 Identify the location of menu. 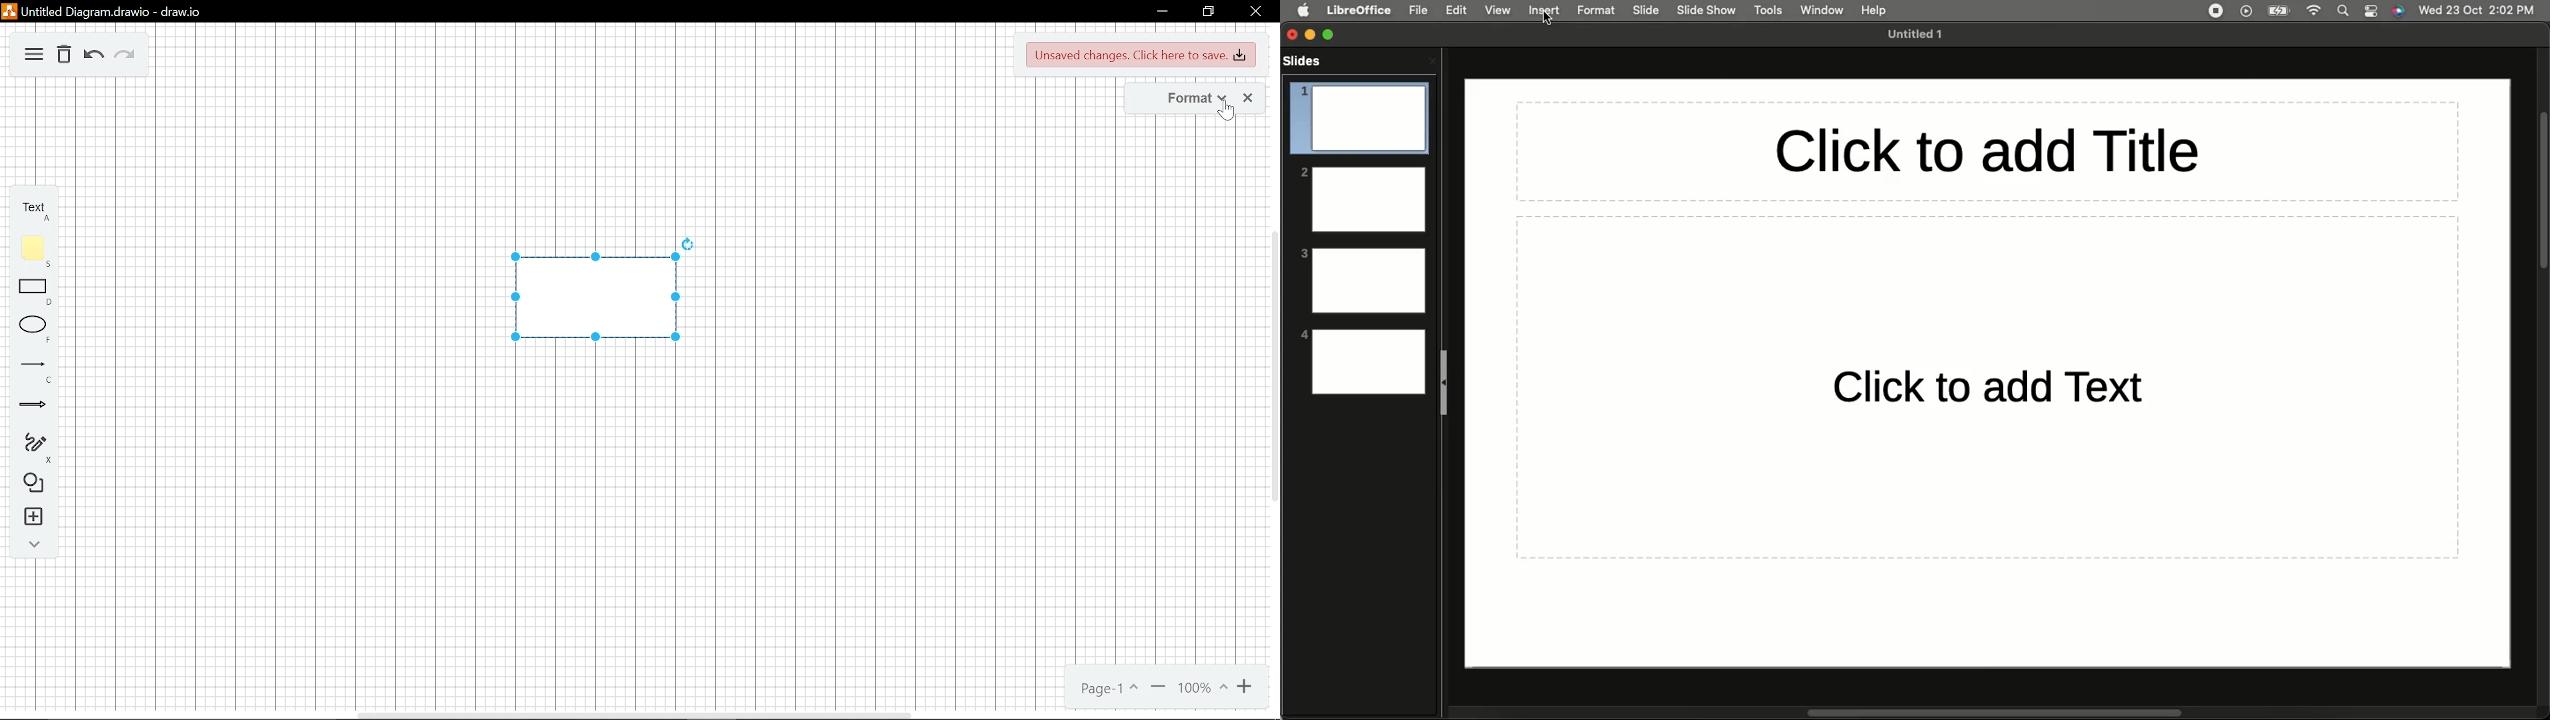
(31, 56).